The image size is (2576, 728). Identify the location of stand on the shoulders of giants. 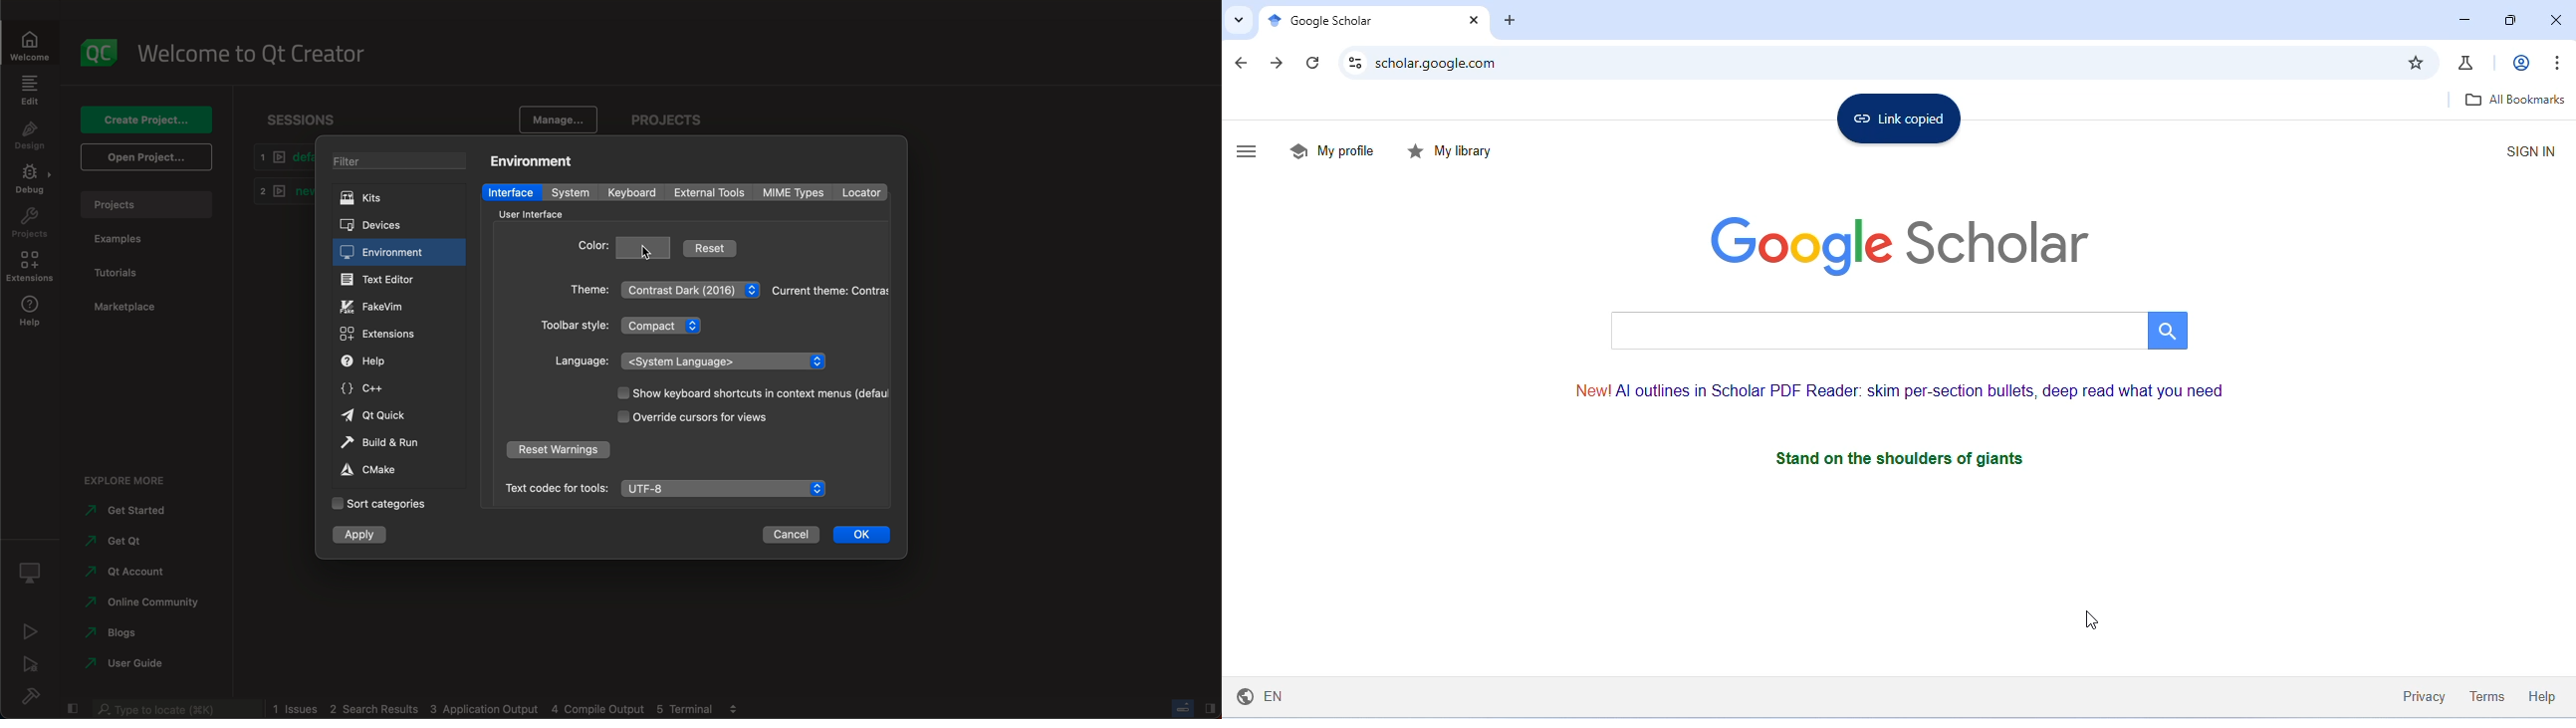
(1906, 458).